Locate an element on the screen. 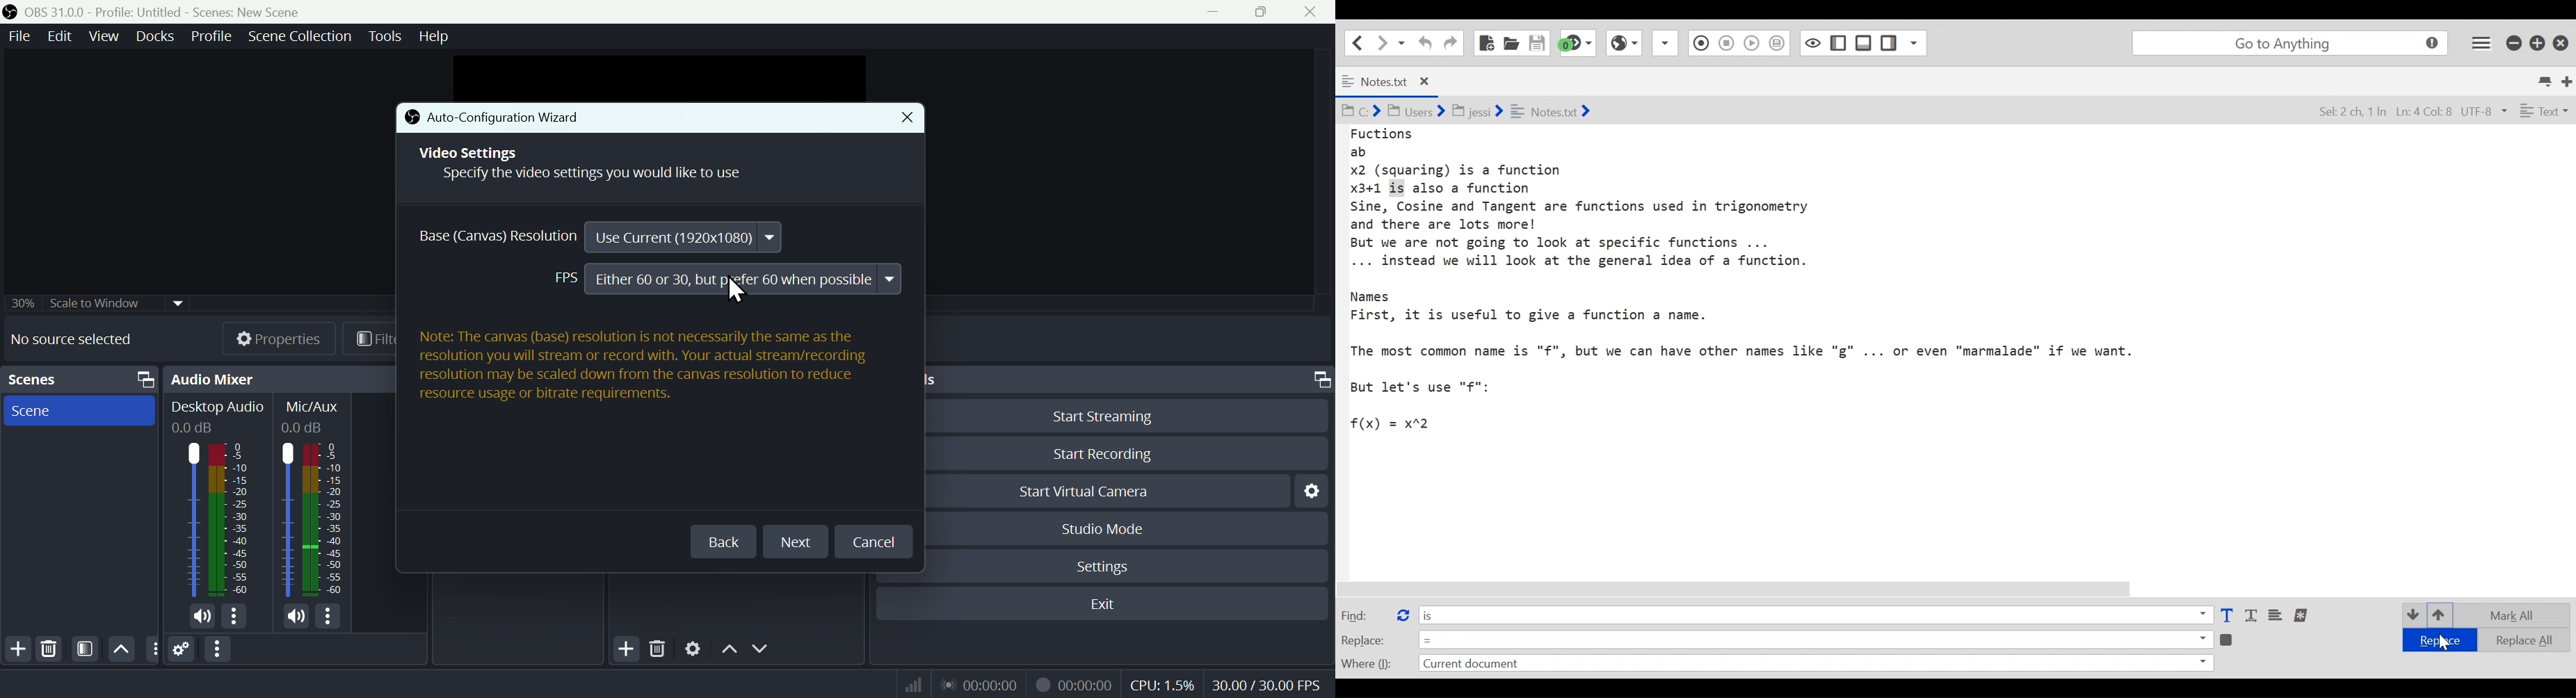 The image size is (2576, 700). Scene collection is located at coordinates (303, 38).